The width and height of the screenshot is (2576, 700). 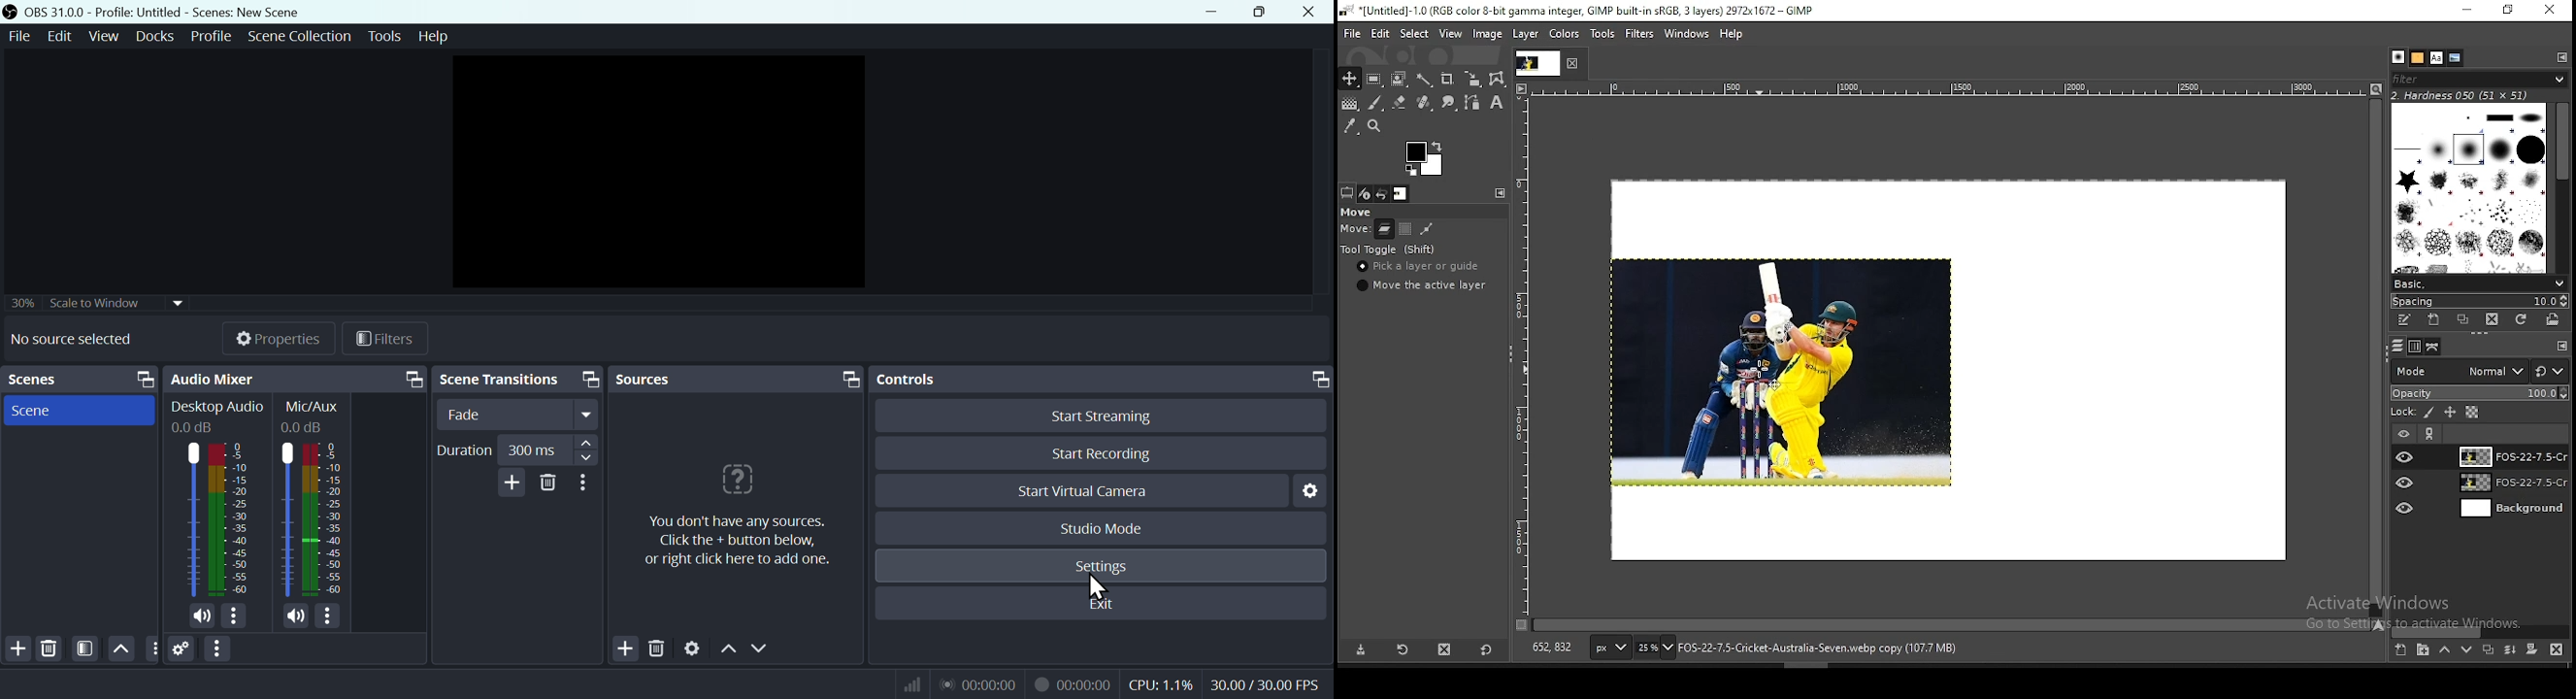 I want to click on Maximise, so click(x=1262, y=12).